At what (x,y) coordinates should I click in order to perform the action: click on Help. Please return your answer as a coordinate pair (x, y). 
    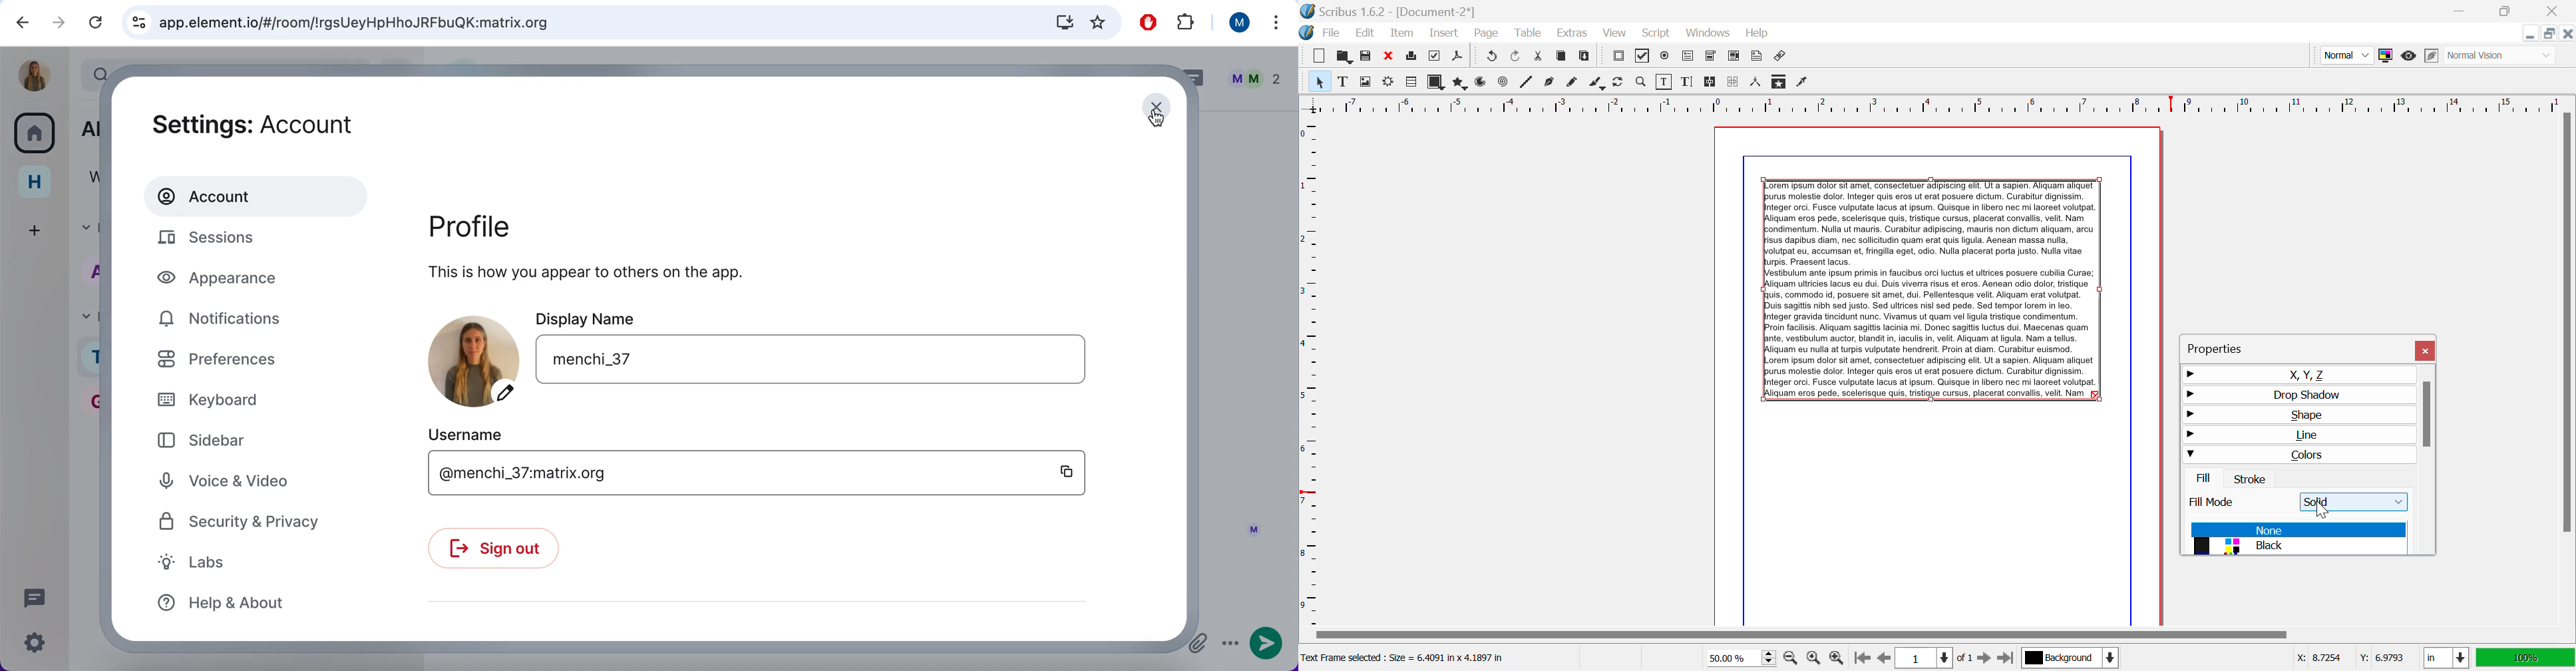
    Looking at the image, I should click on (1758, 33).